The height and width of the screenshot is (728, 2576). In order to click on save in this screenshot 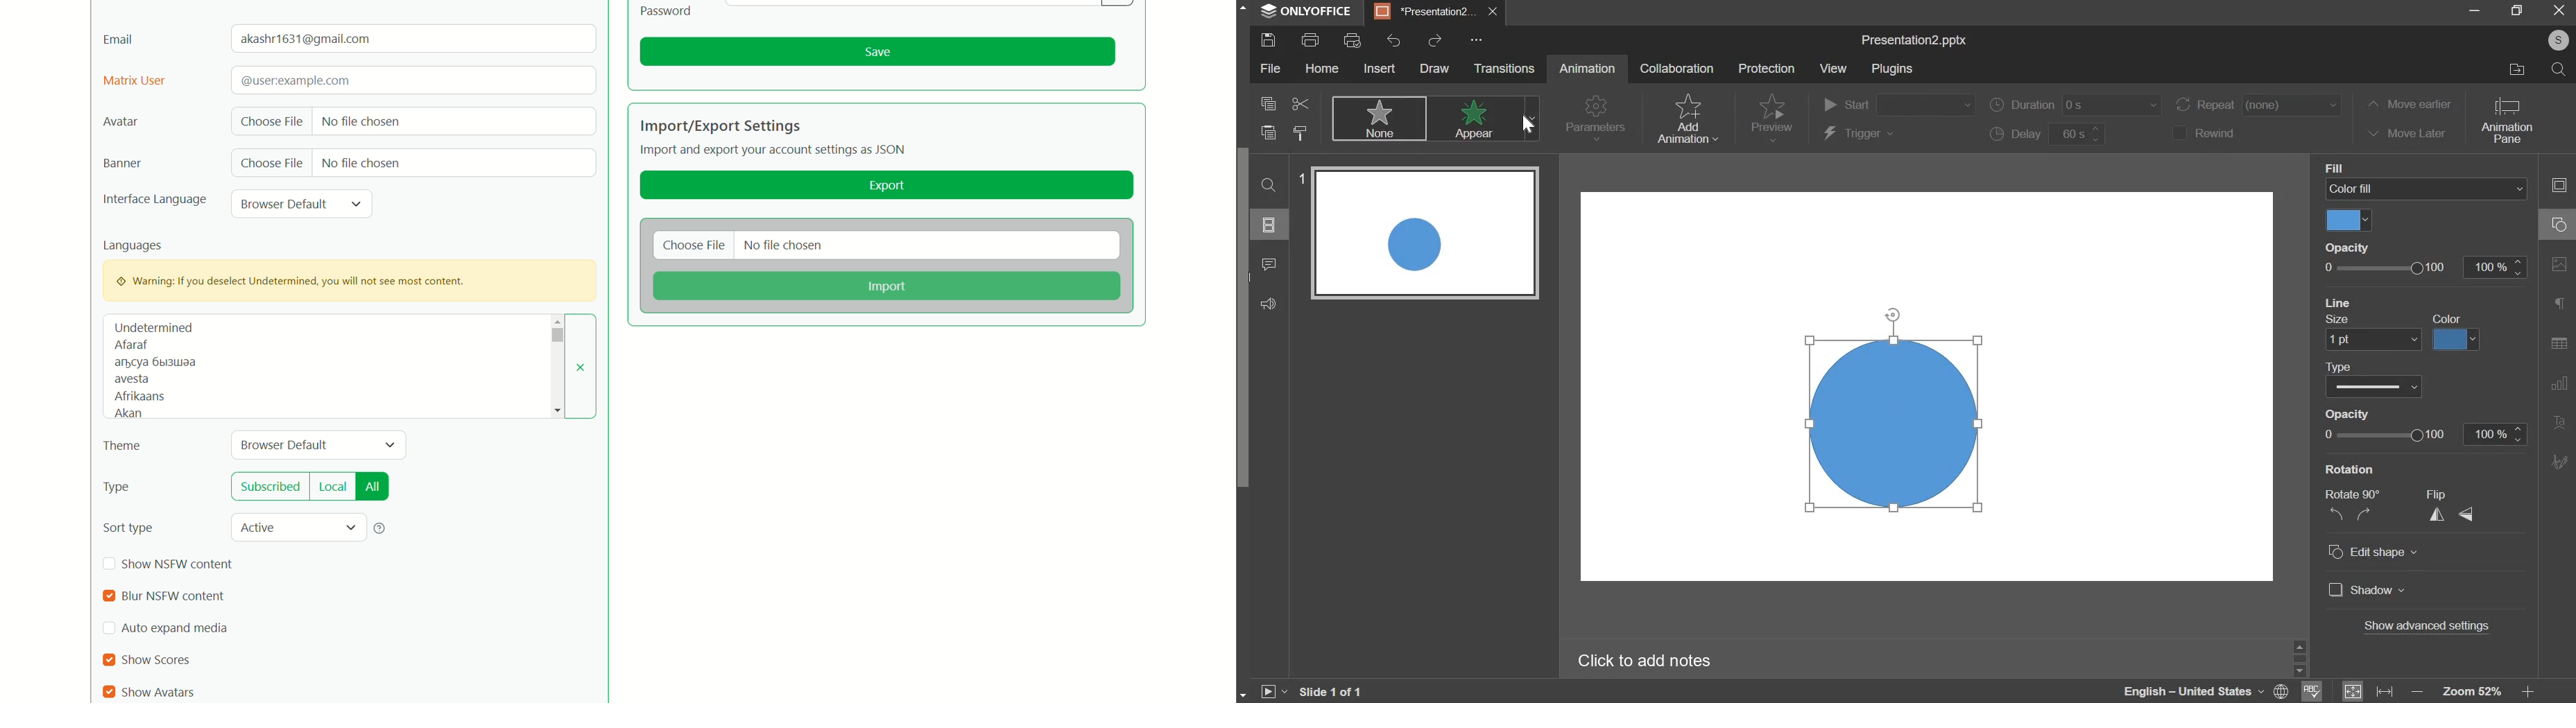, I will do `click(878, 52)`.